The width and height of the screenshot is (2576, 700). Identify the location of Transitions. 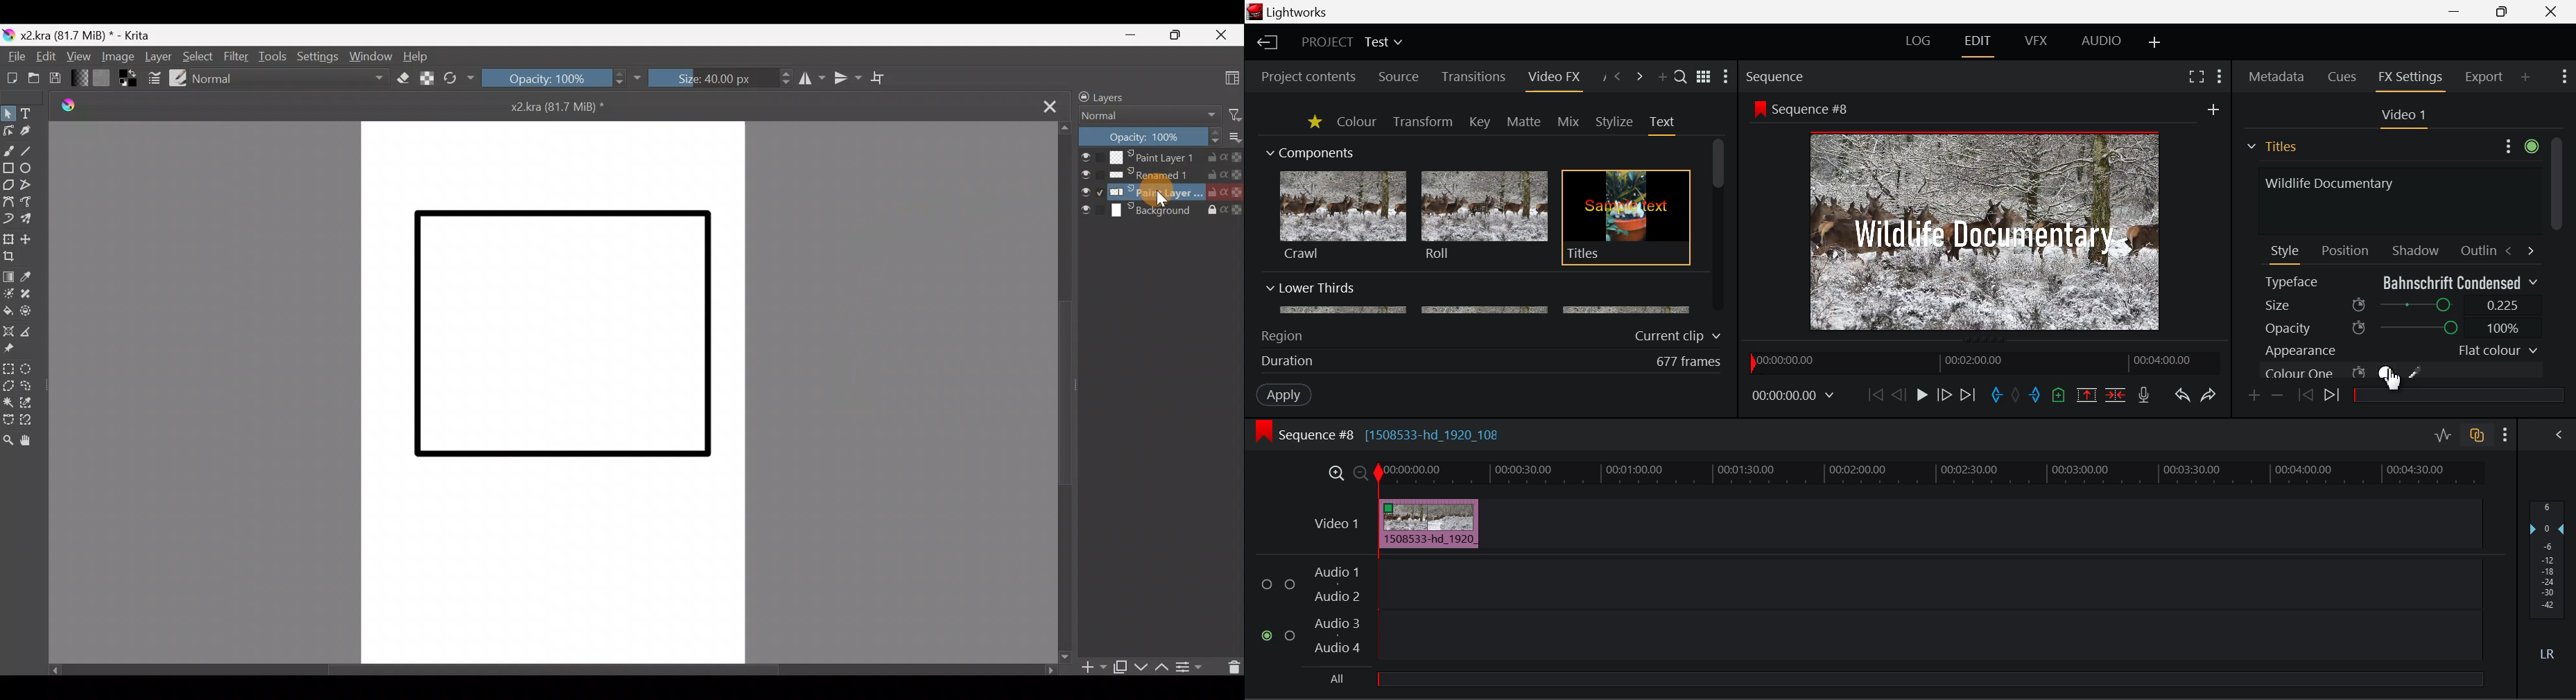
(1473, 77).